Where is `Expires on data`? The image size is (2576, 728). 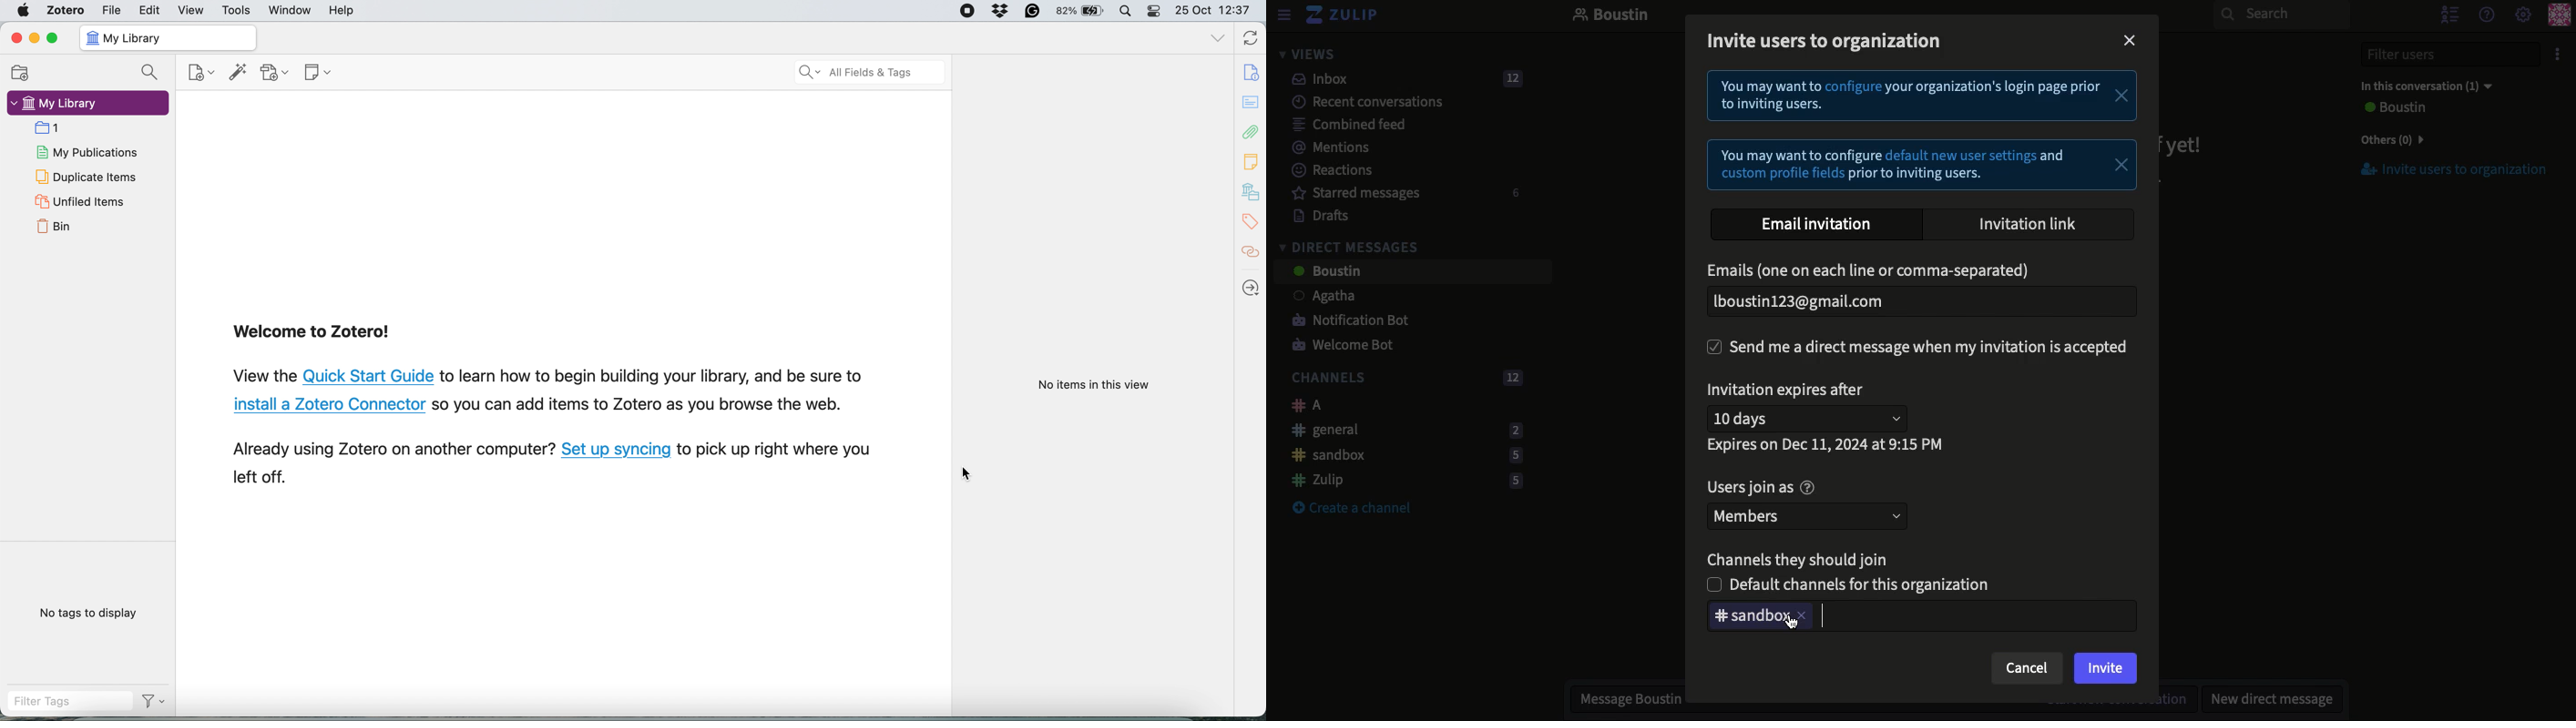
Expires on data is located at coordinates (1827, 445).